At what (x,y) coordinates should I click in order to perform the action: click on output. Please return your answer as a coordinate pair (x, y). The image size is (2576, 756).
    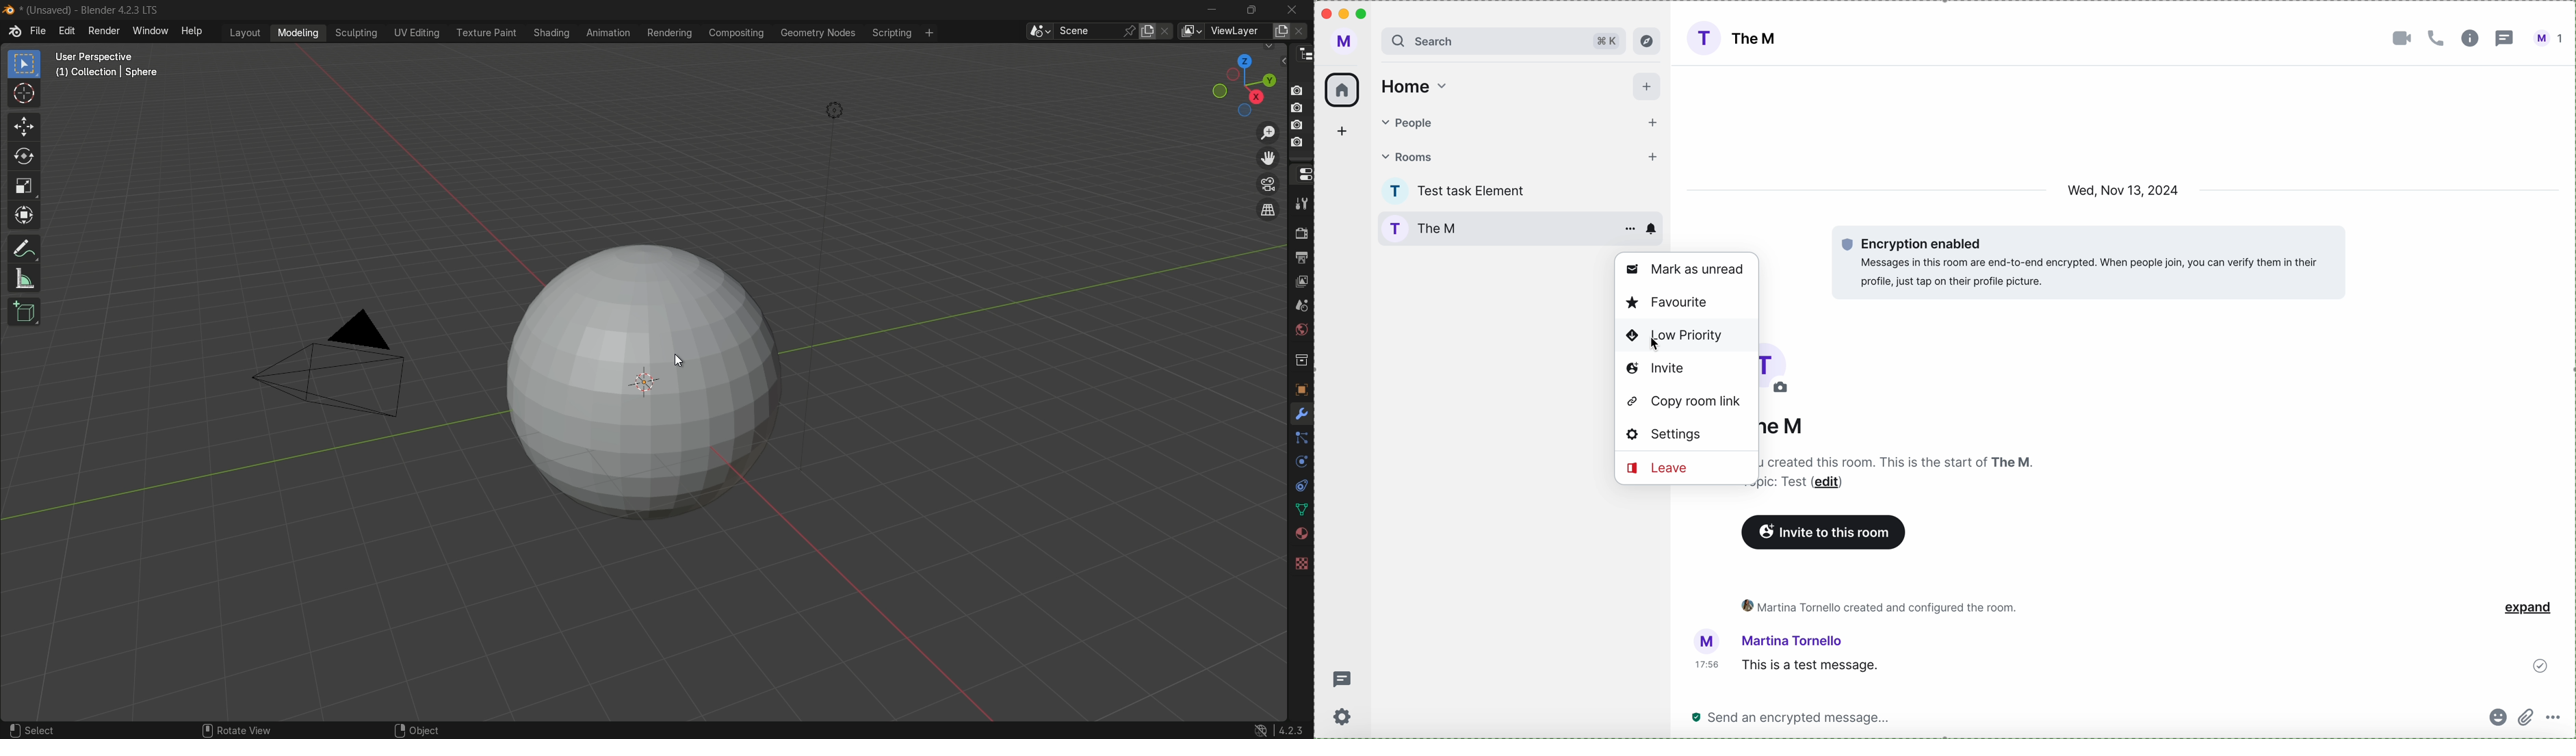
    Looking at the image, I should click on (1301, 258).